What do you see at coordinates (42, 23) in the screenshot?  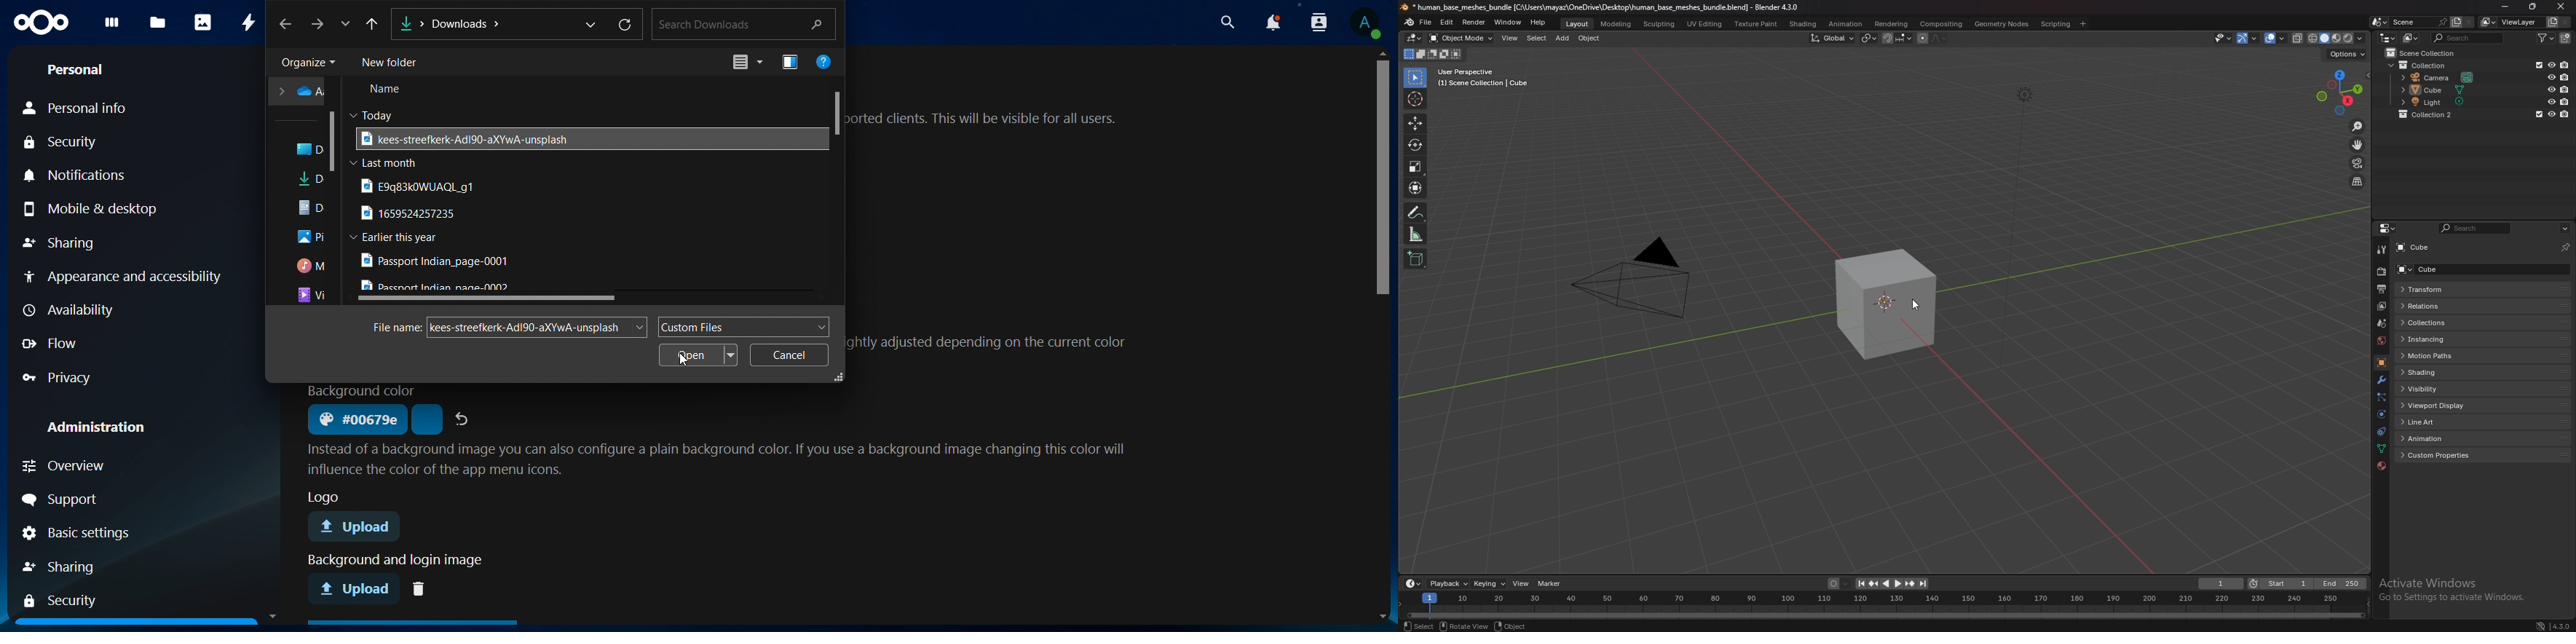 I see `logo` at bounding box center [42, 23].